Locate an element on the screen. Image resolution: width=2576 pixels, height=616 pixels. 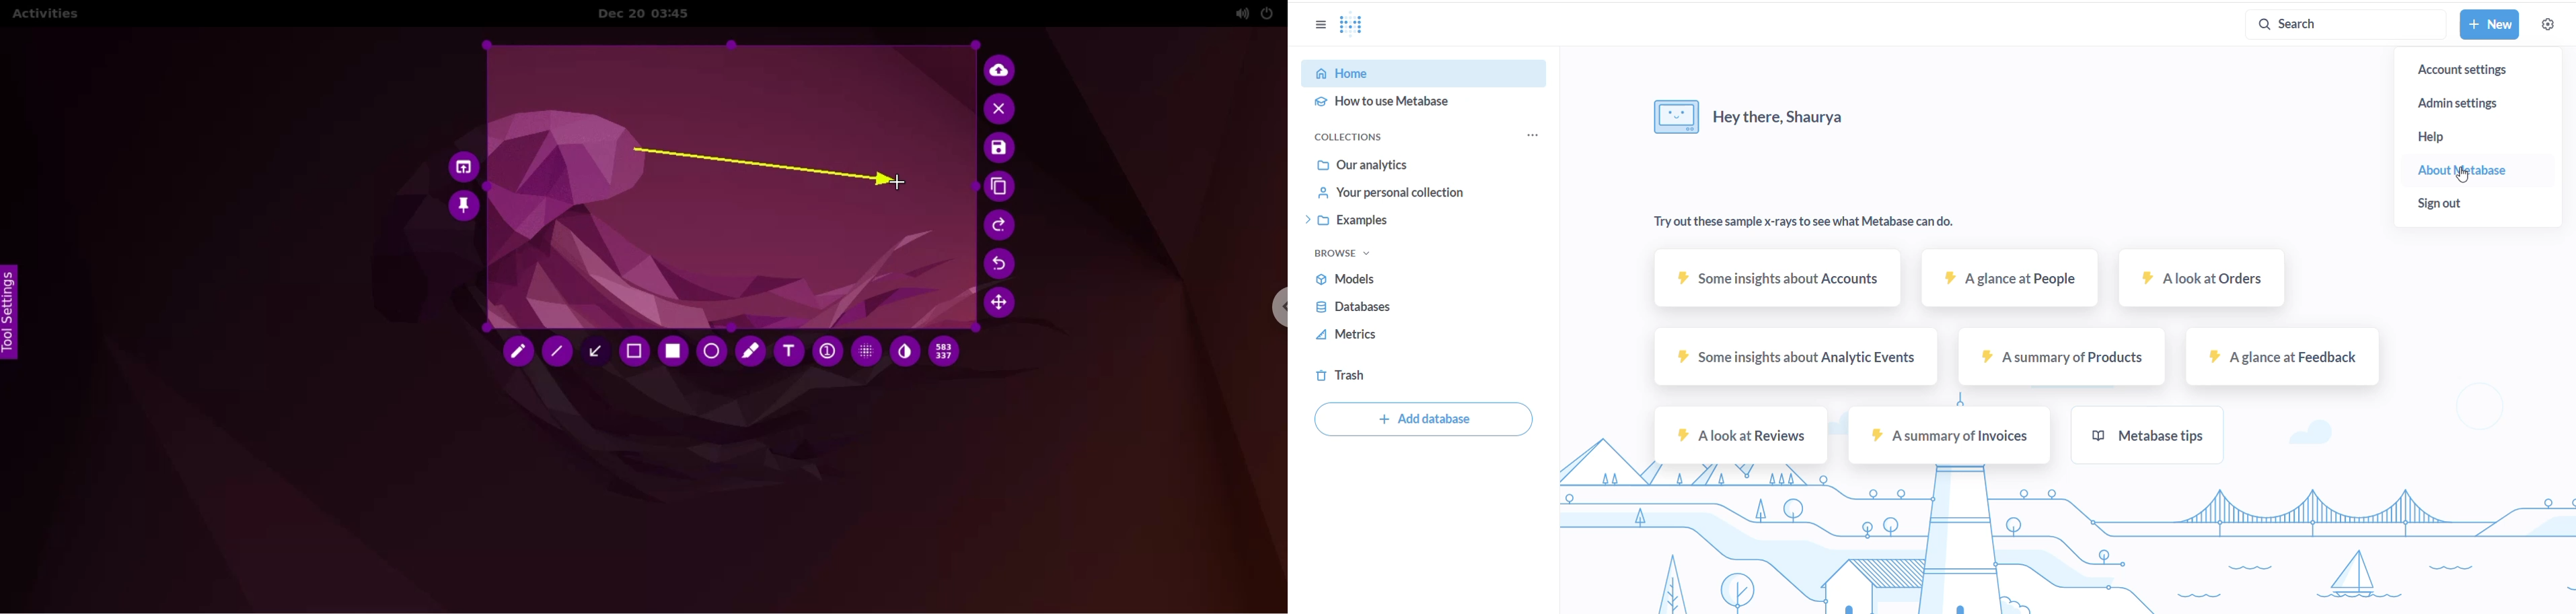
new button is located at coordinates (2491, 26).